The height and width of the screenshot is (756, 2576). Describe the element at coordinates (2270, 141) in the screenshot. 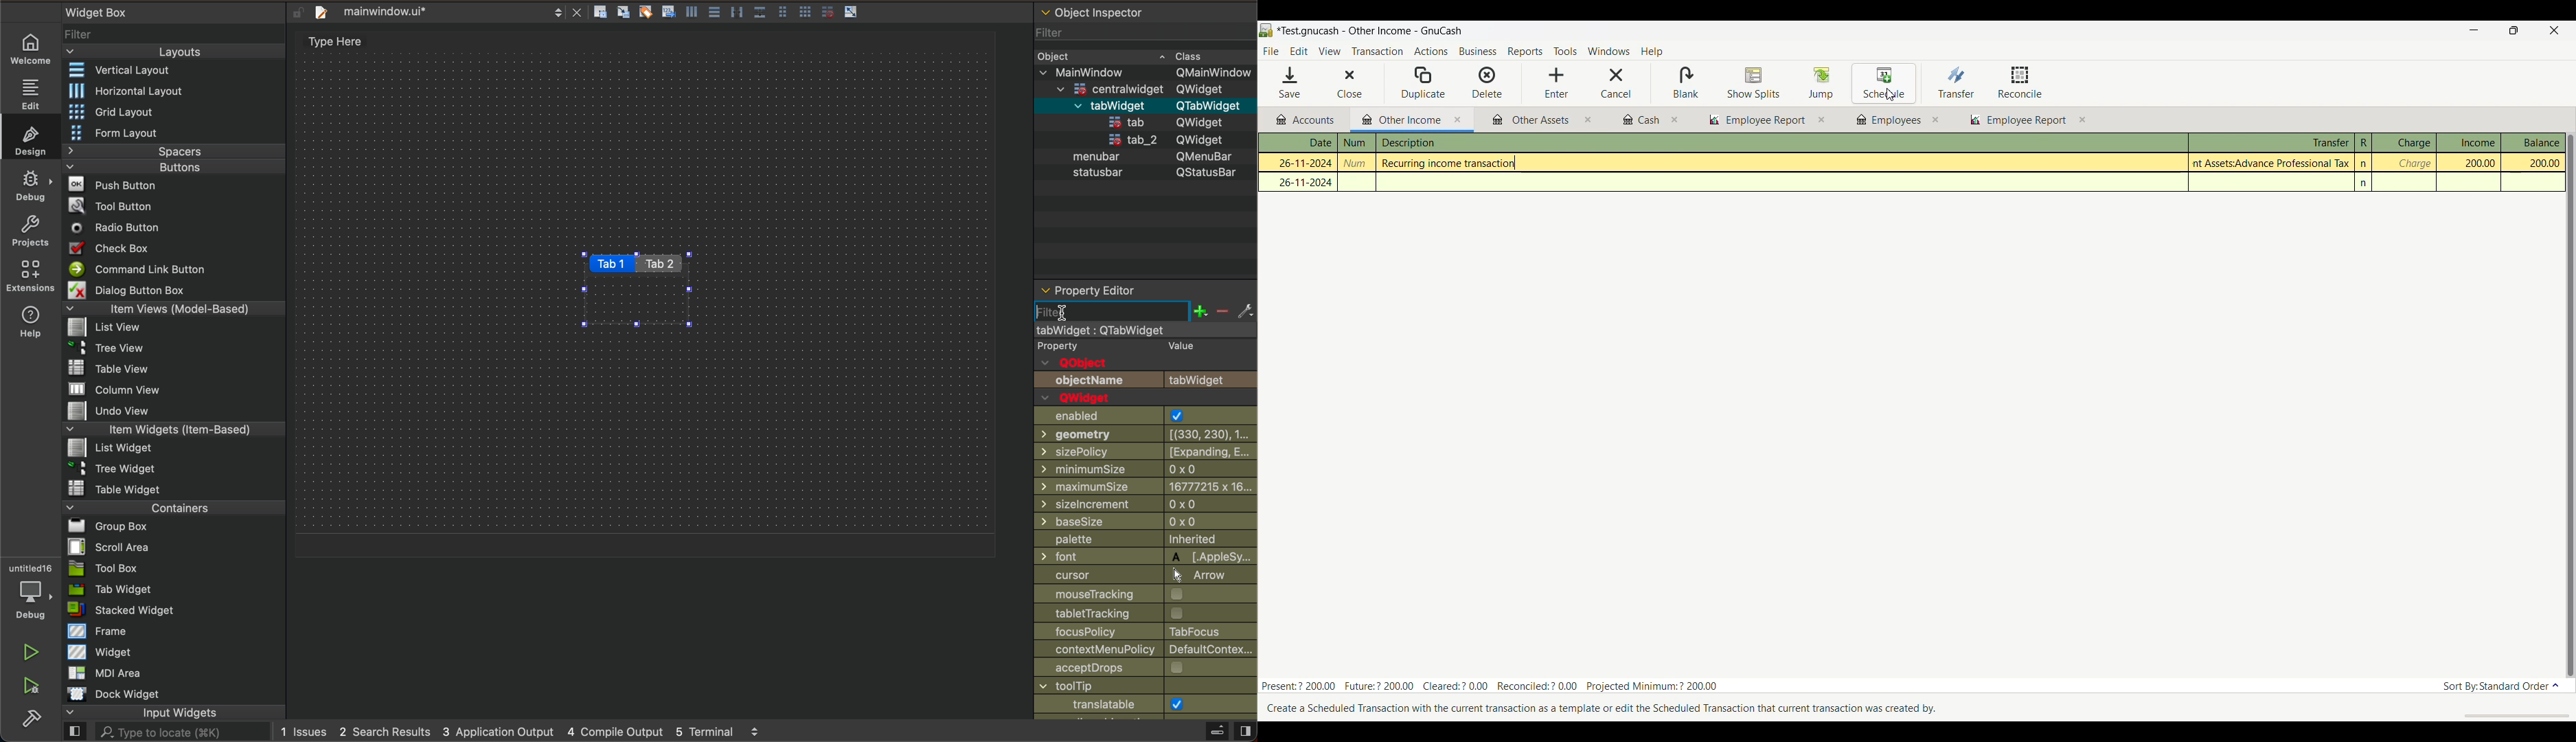

I see `Transfer column` at that location.